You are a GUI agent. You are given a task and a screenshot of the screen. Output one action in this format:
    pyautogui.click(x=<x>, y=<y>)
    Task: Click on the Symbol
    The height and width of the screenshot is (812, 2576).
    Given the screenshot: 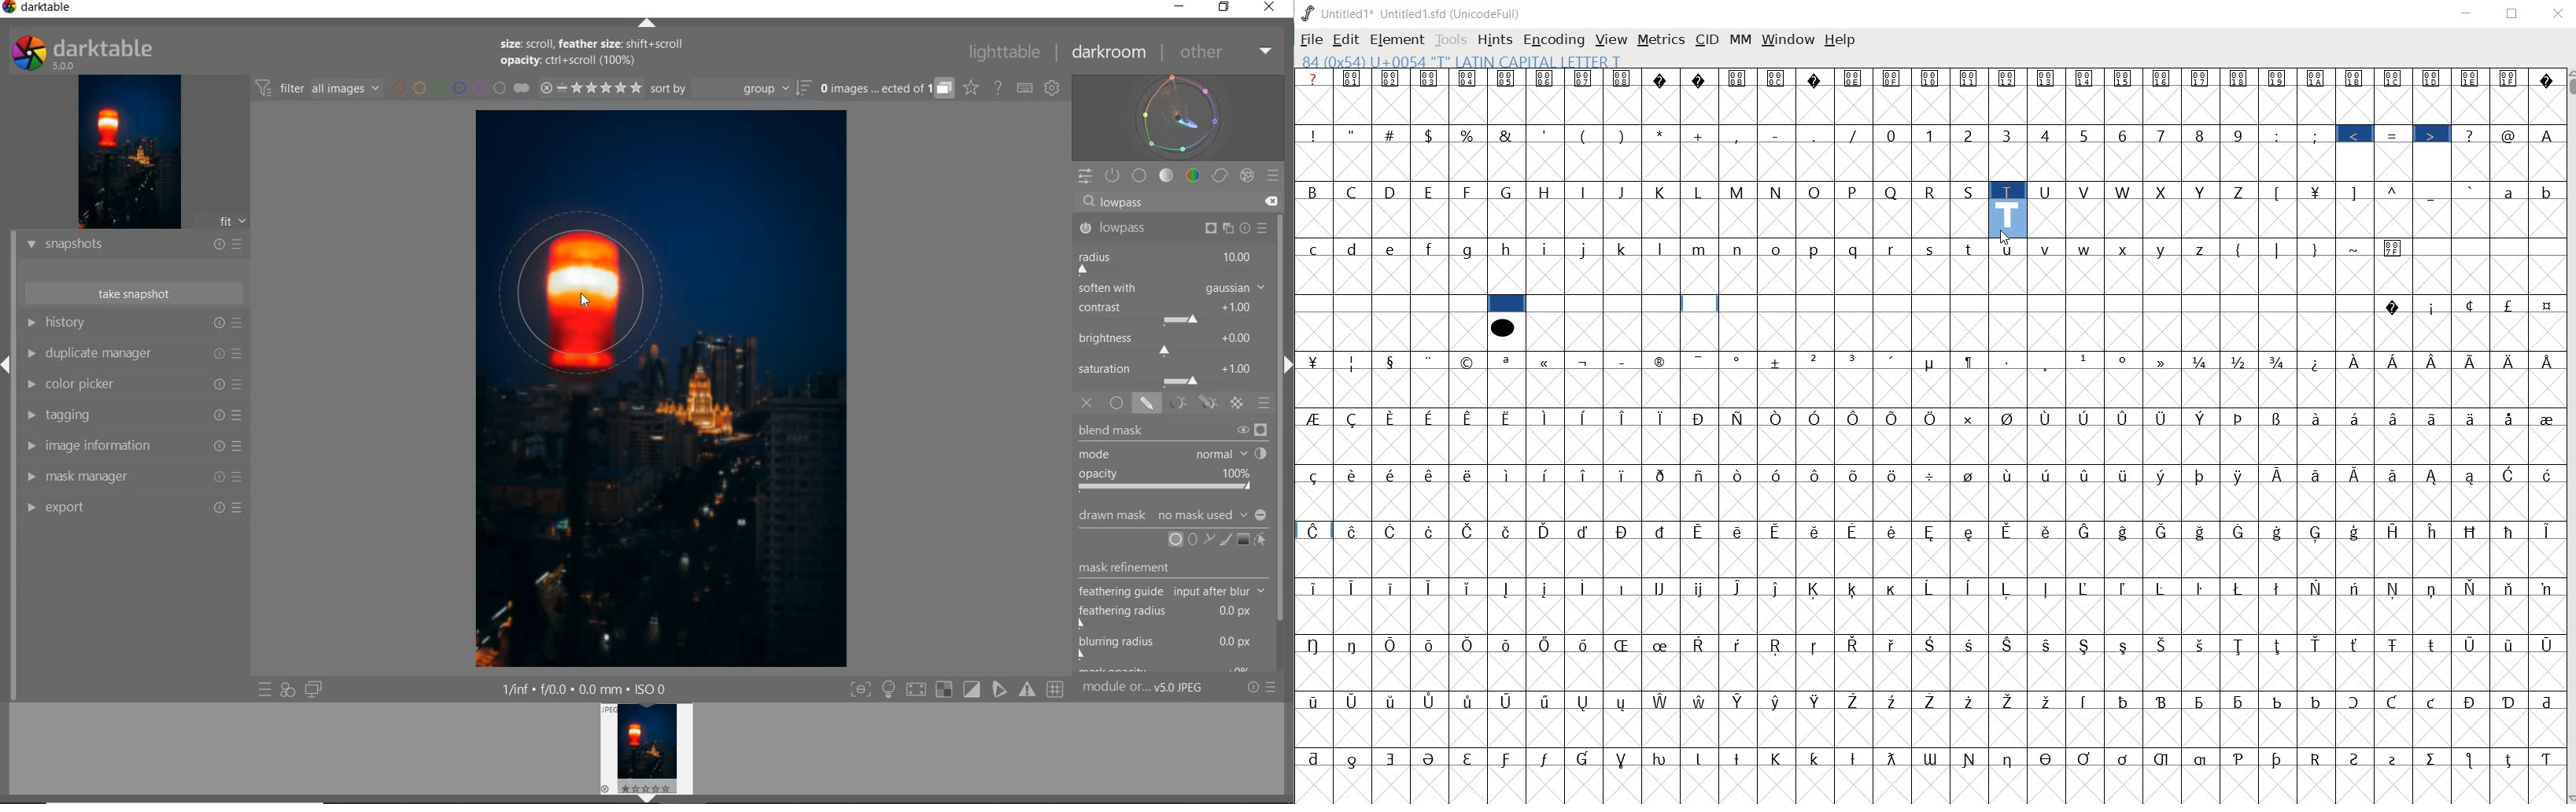 What is the action you would take?
    pyautogui.click(x=1352, y=475)
    